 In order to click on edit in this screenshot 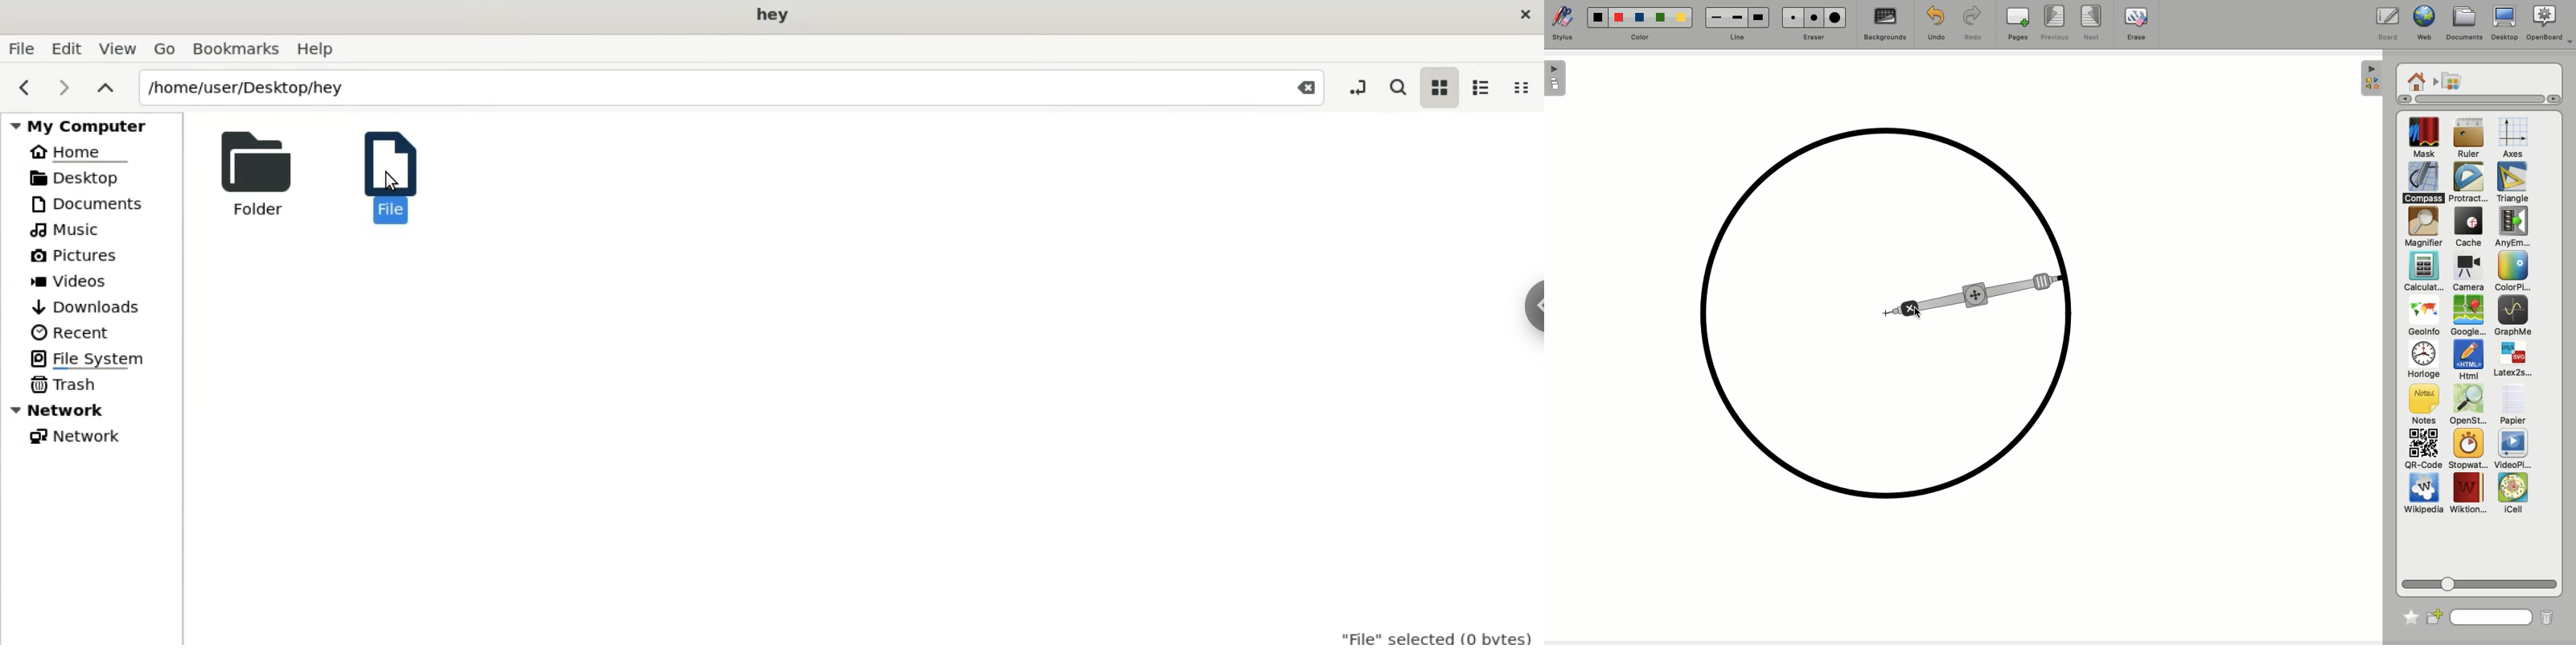, I will do `click(65, 48)`.